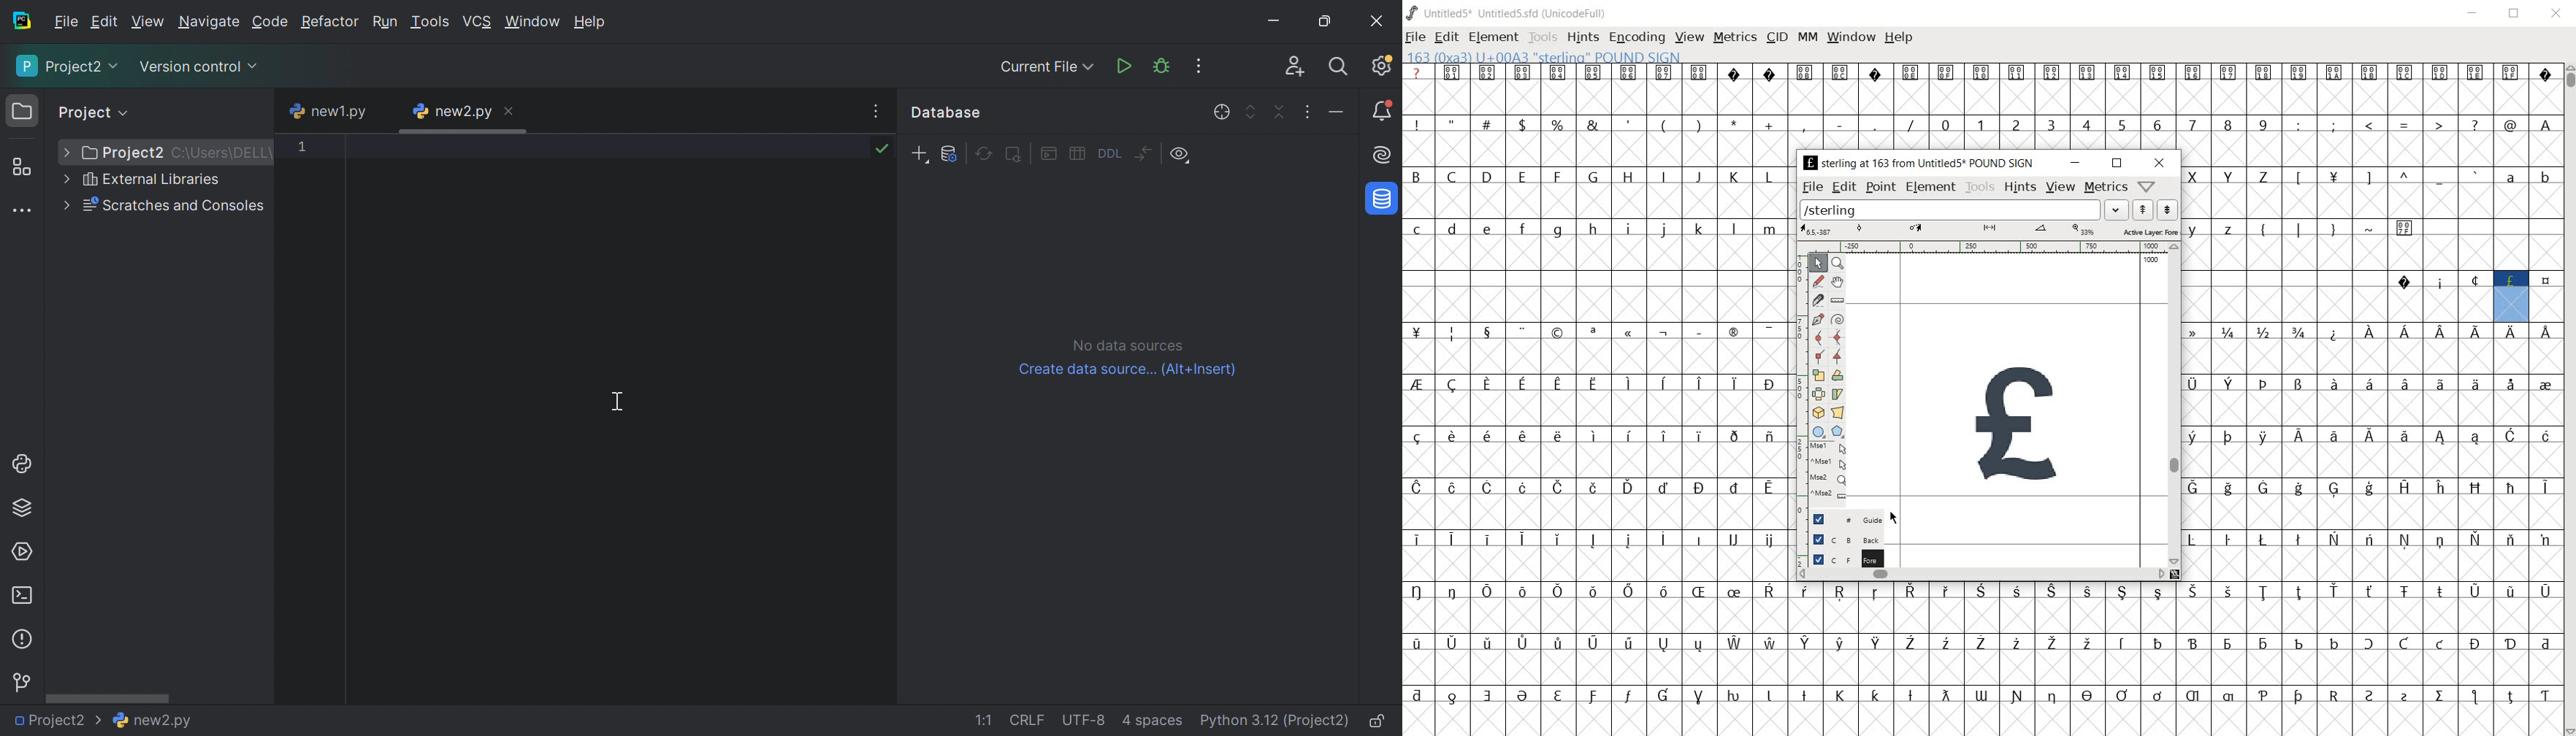 The image size is (2576, 756). Describe the element at coordinates (2513, 14) in the screenshot. I see `maximize` at that location.